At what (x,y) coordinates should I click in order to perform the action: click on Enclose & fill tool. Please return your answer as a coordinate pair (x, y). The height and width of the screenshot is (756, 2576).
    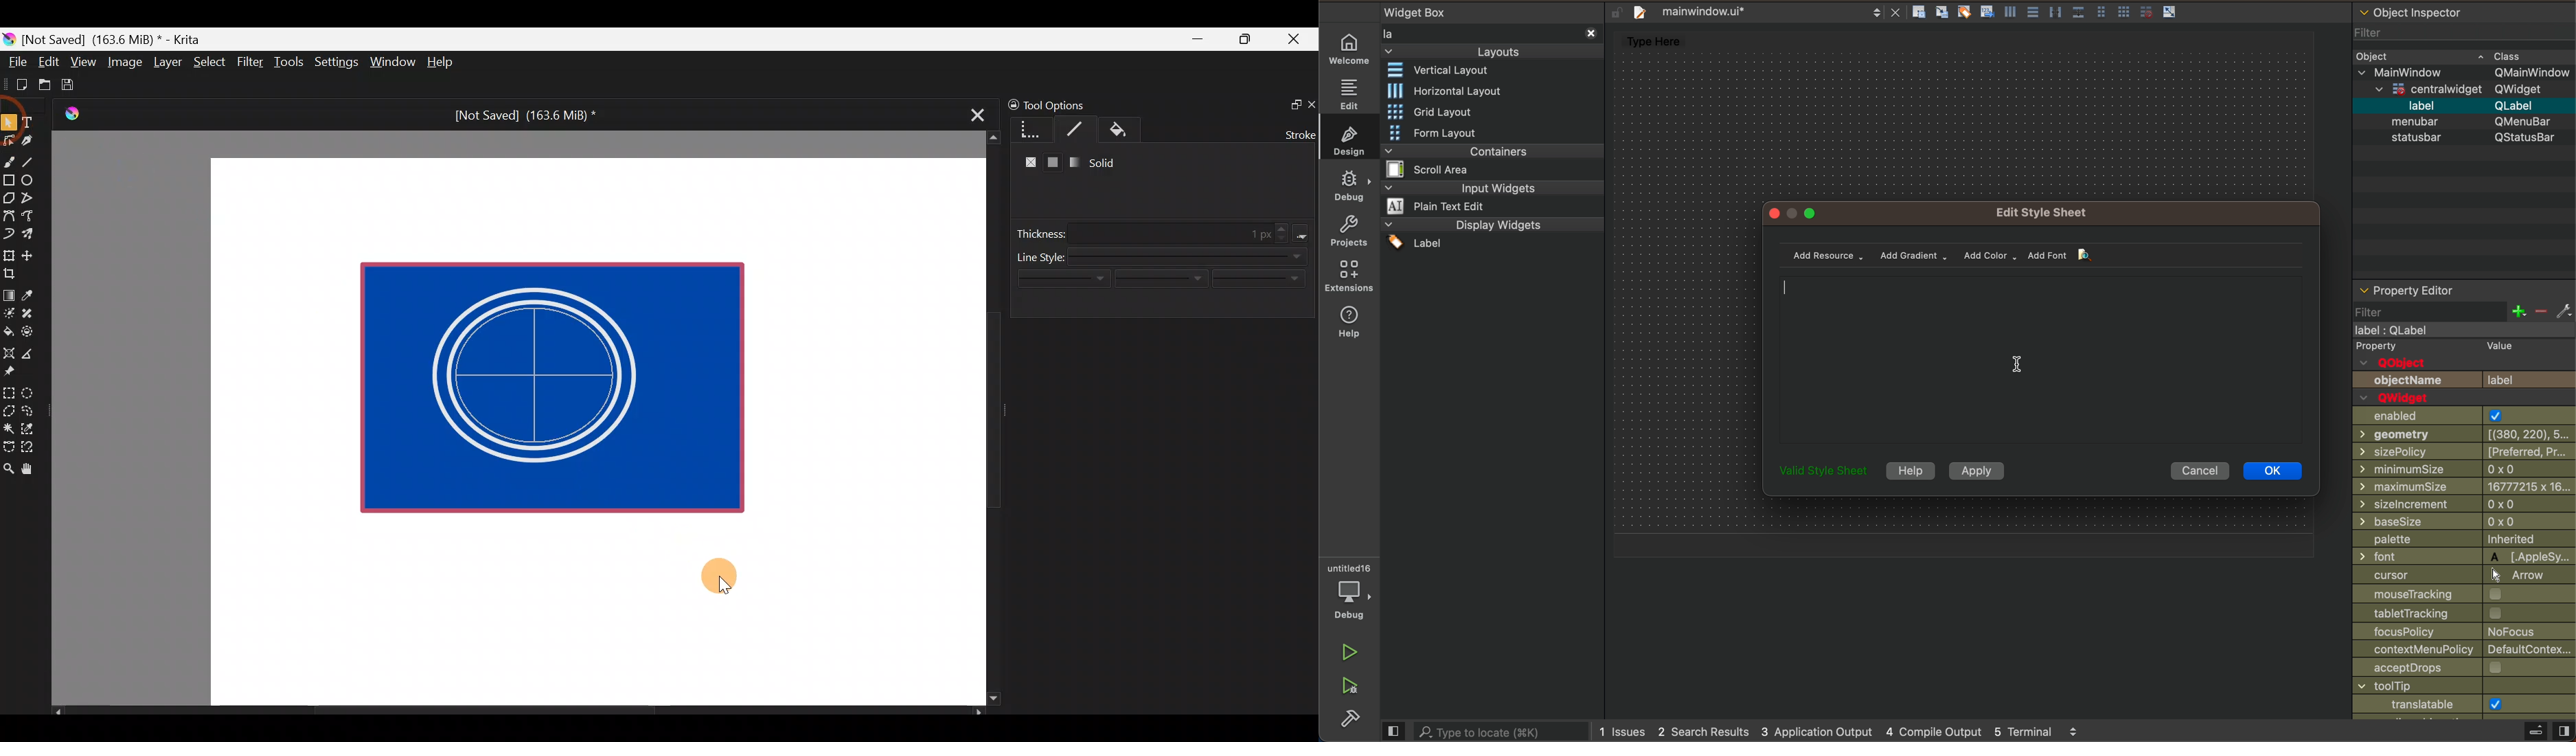
    Looking at the image, I should click on (30, 329).